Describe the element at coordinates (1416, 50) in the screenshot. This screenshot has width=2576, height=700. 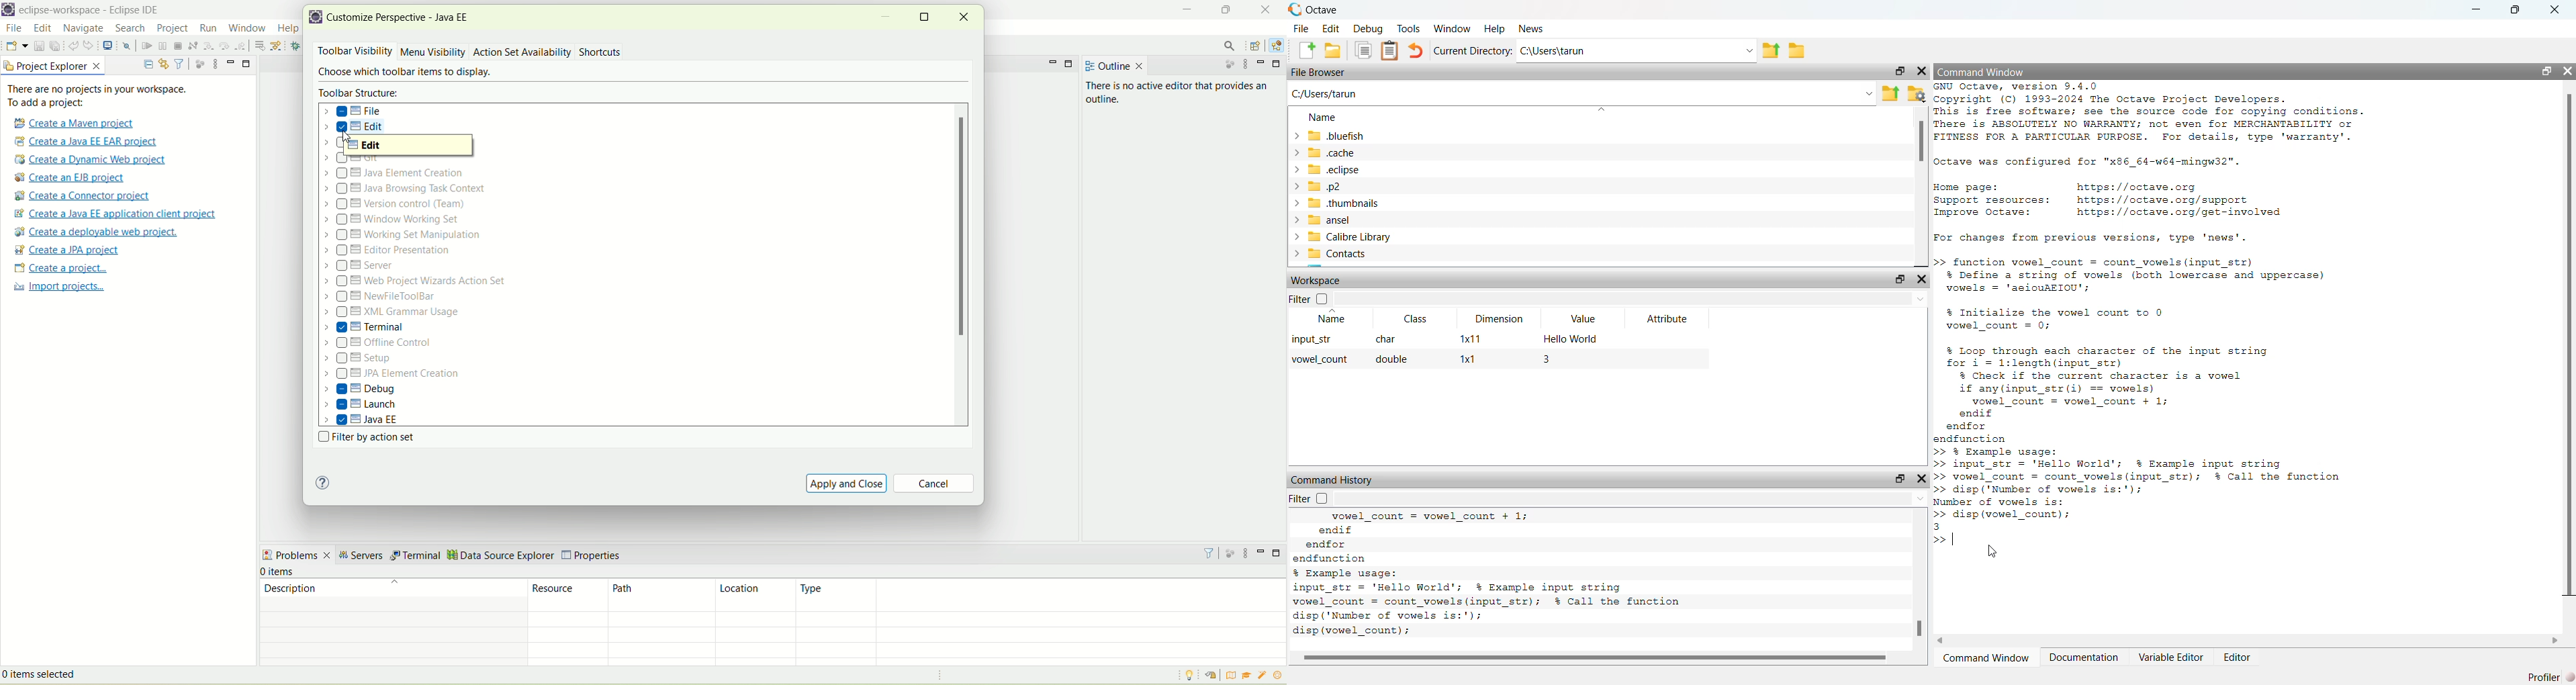
I see `Undo` at that location.